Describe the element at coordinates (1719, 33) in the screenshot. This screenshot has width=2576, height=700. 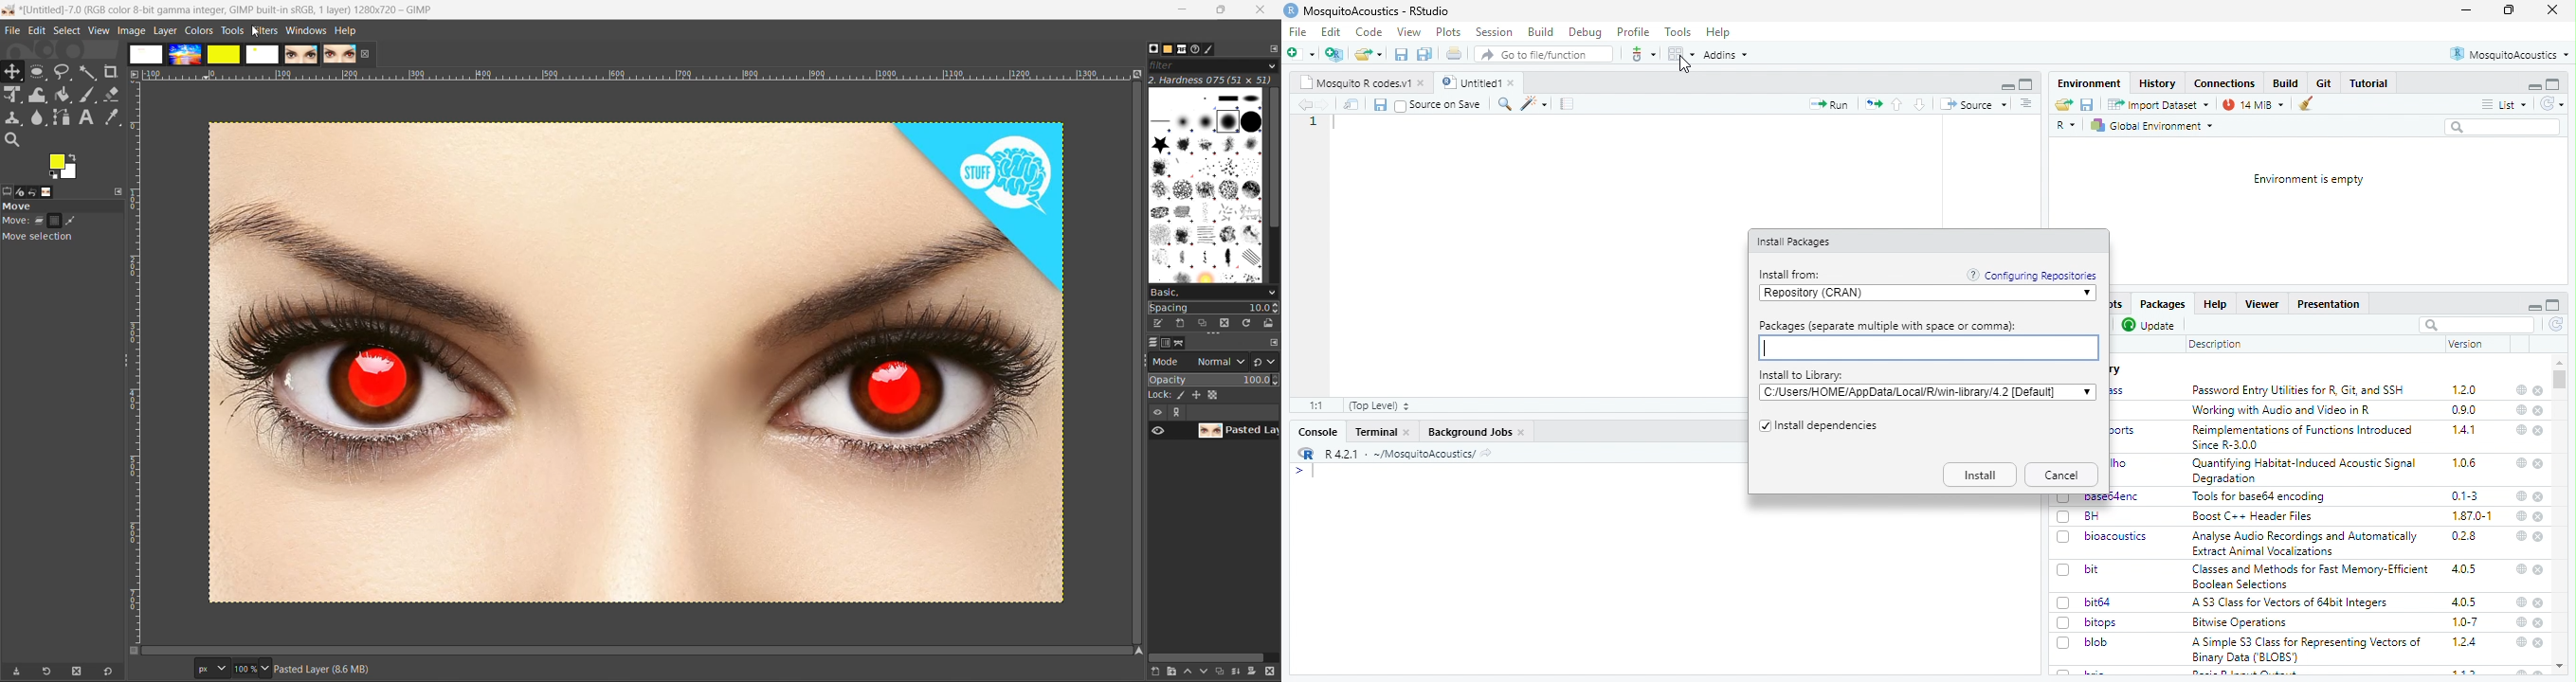
I see `Help` at that location.